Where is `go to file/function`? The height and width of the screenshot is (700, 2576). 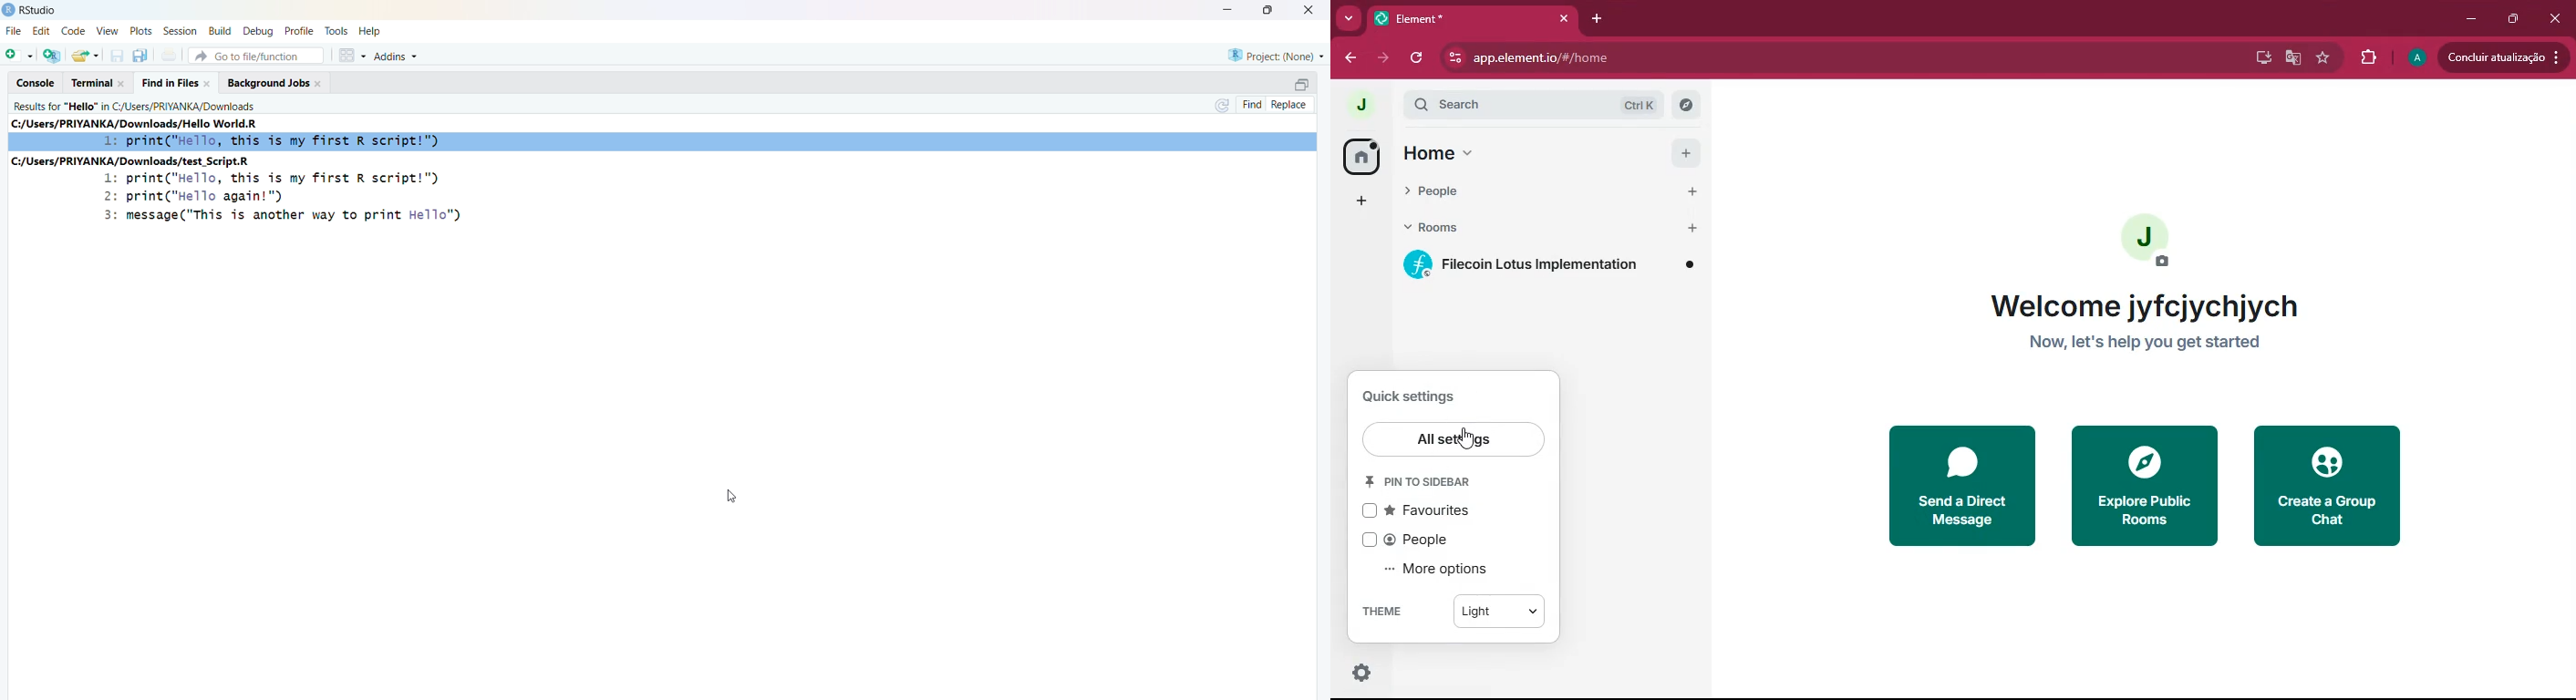
go to file/function is located at coordinates (257, 55).